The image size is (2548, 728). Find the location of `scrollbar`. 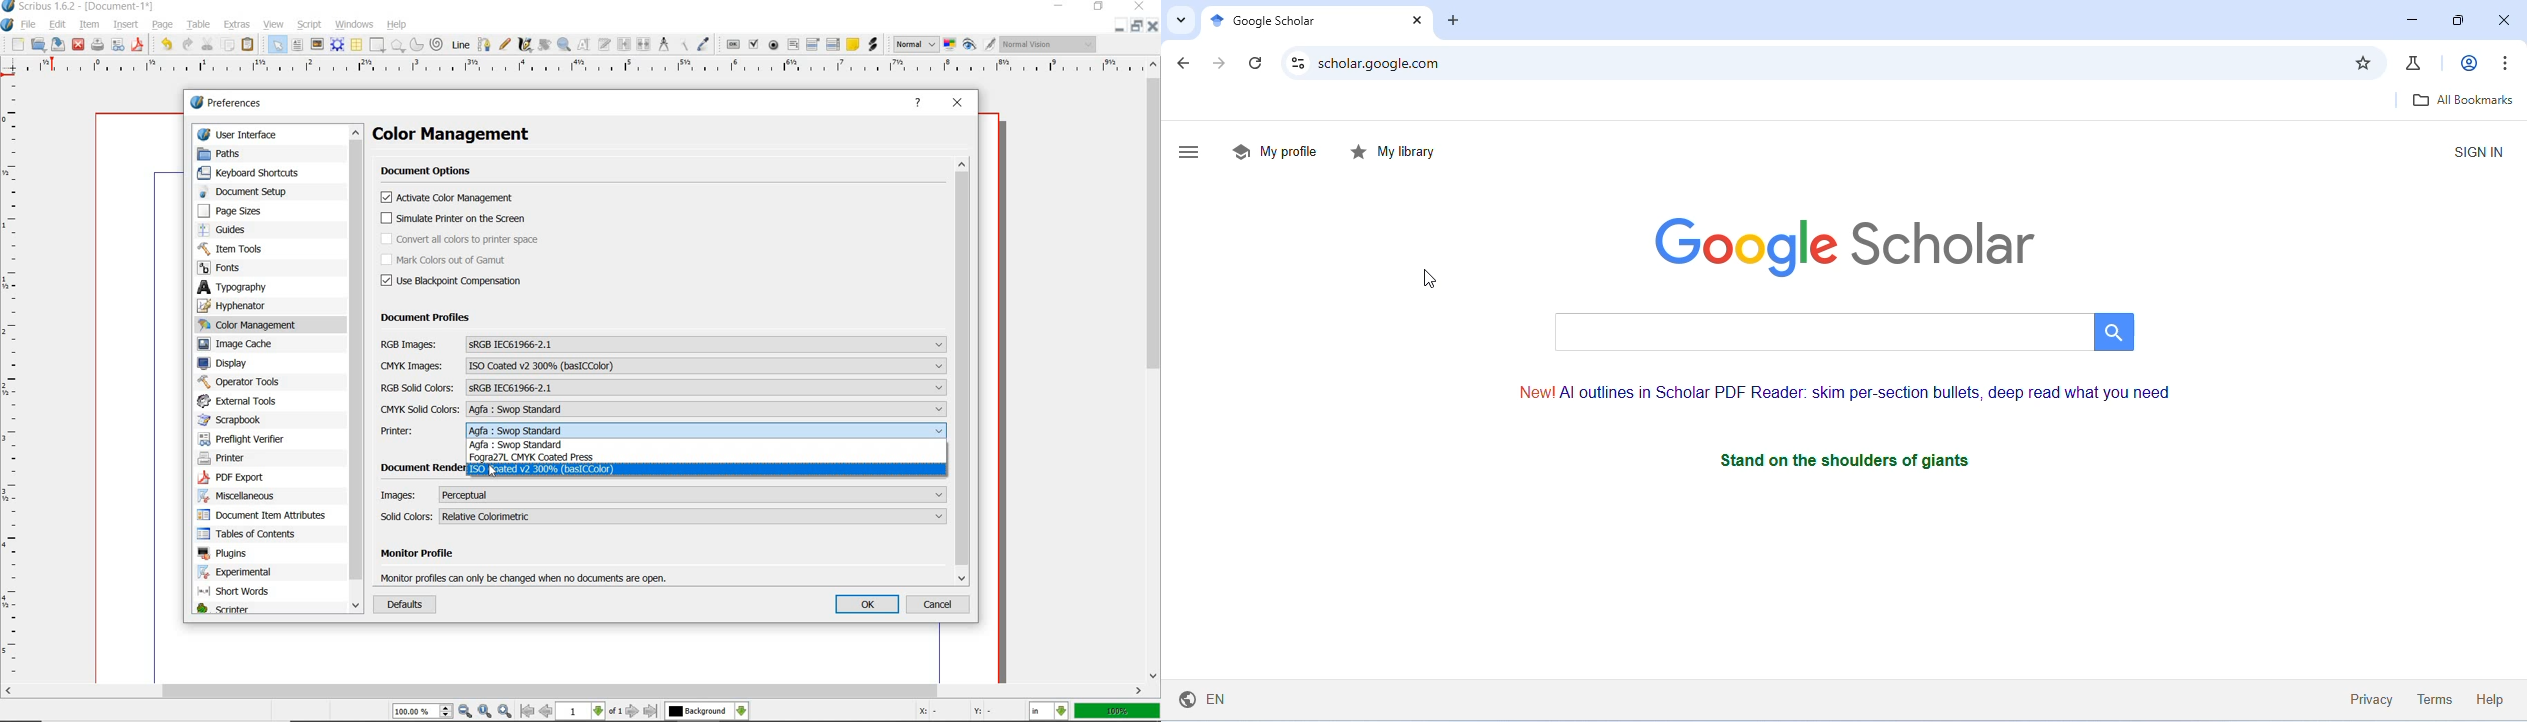

scrollbar is located at coordinates (965, 371).